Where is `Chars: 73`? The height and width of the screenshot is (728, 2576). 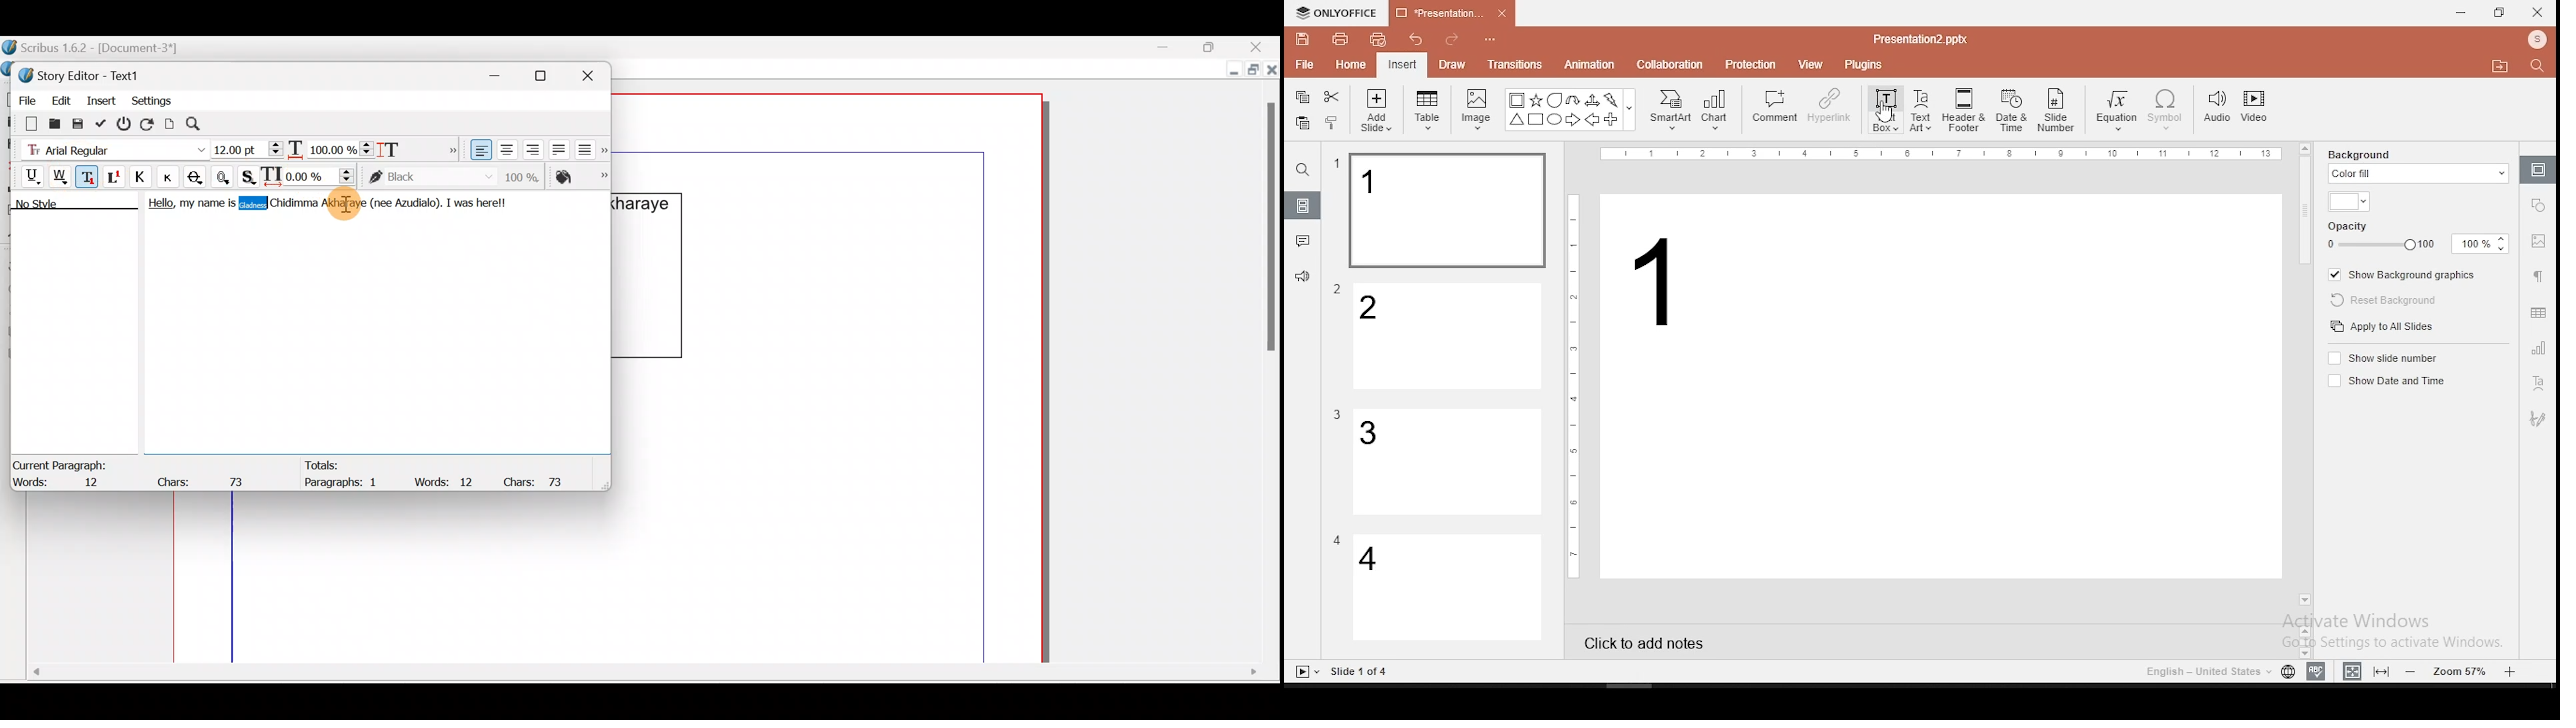
Chars: 73 is located at coordinates (204, 478).